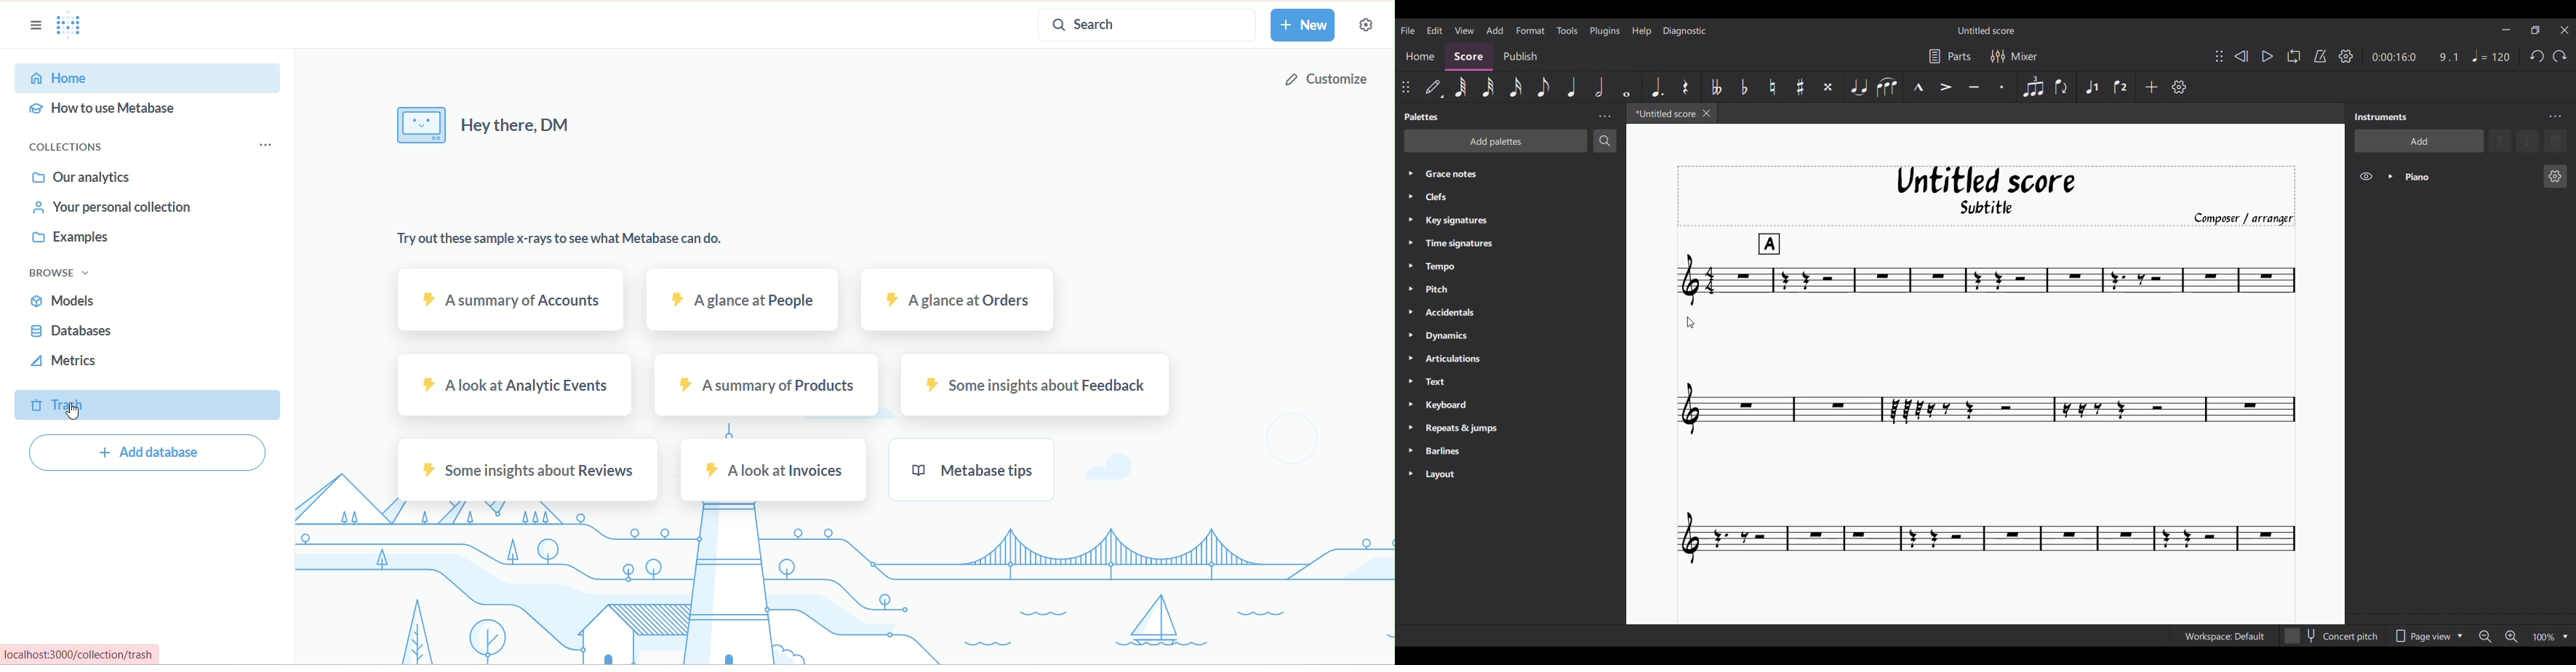 This screenshot has height=672, width=2576. What do you see at coordinates (1461, 406) in the screenshot?
I see `Keyboard` at bounding box center [1461, 406].